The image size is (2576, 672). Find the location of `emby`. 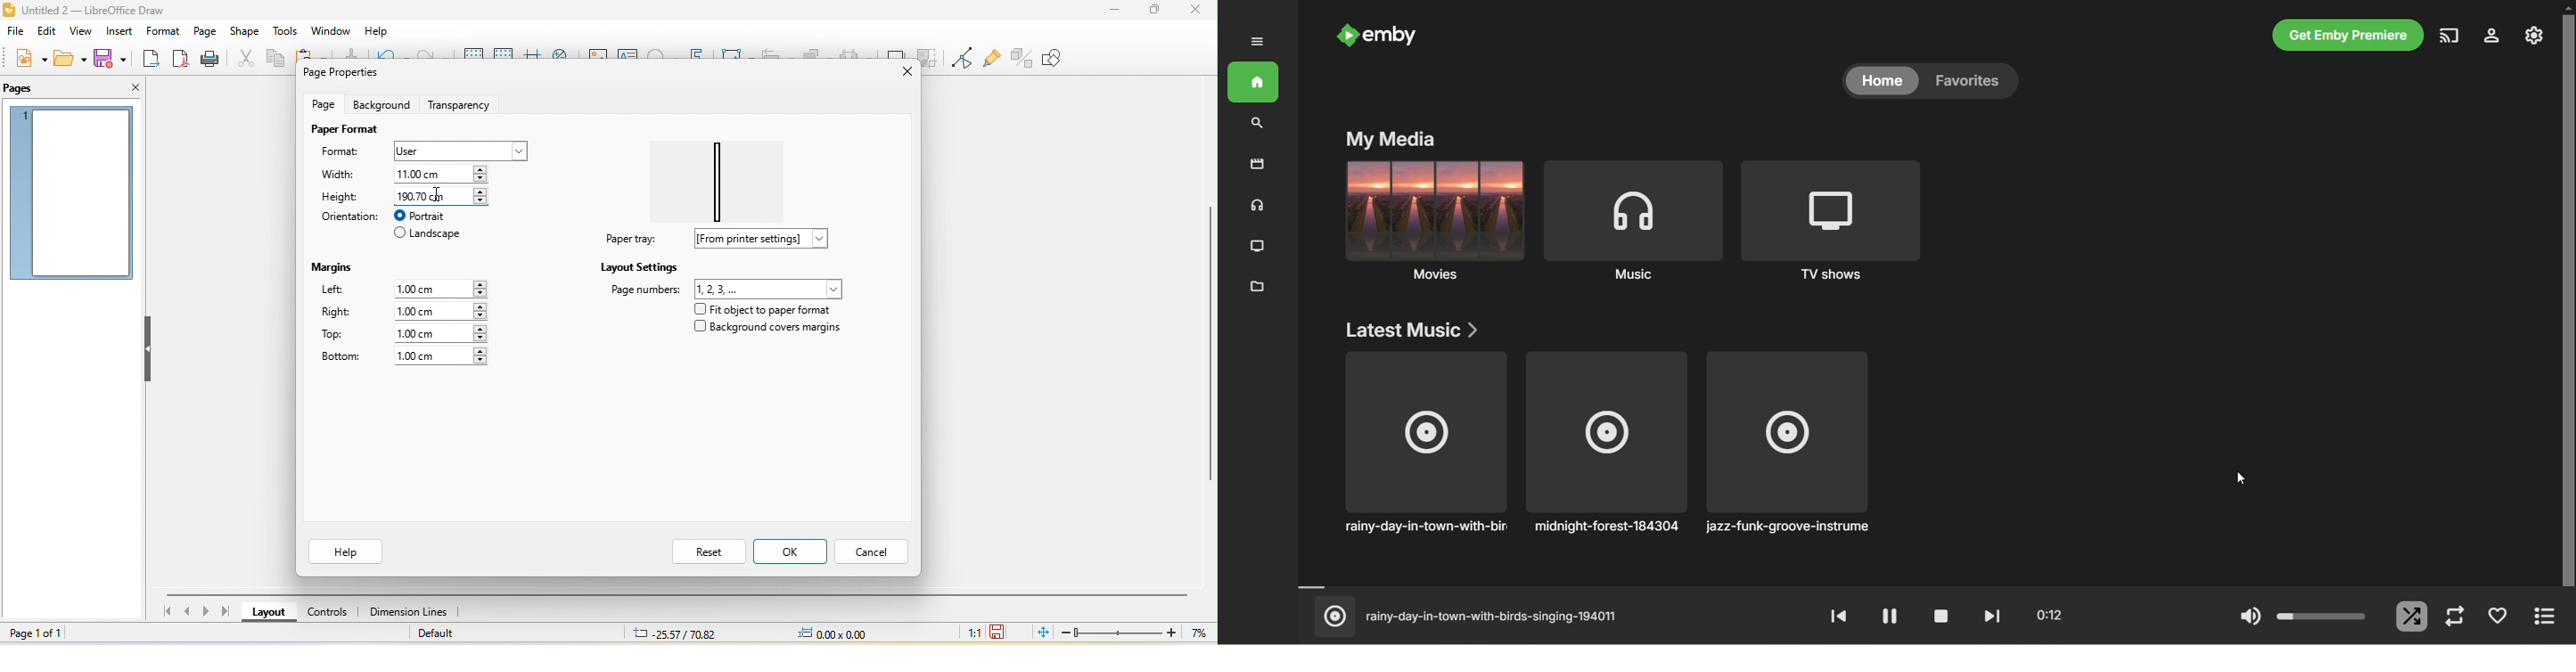

emby is located at coordinates (1378, 36).